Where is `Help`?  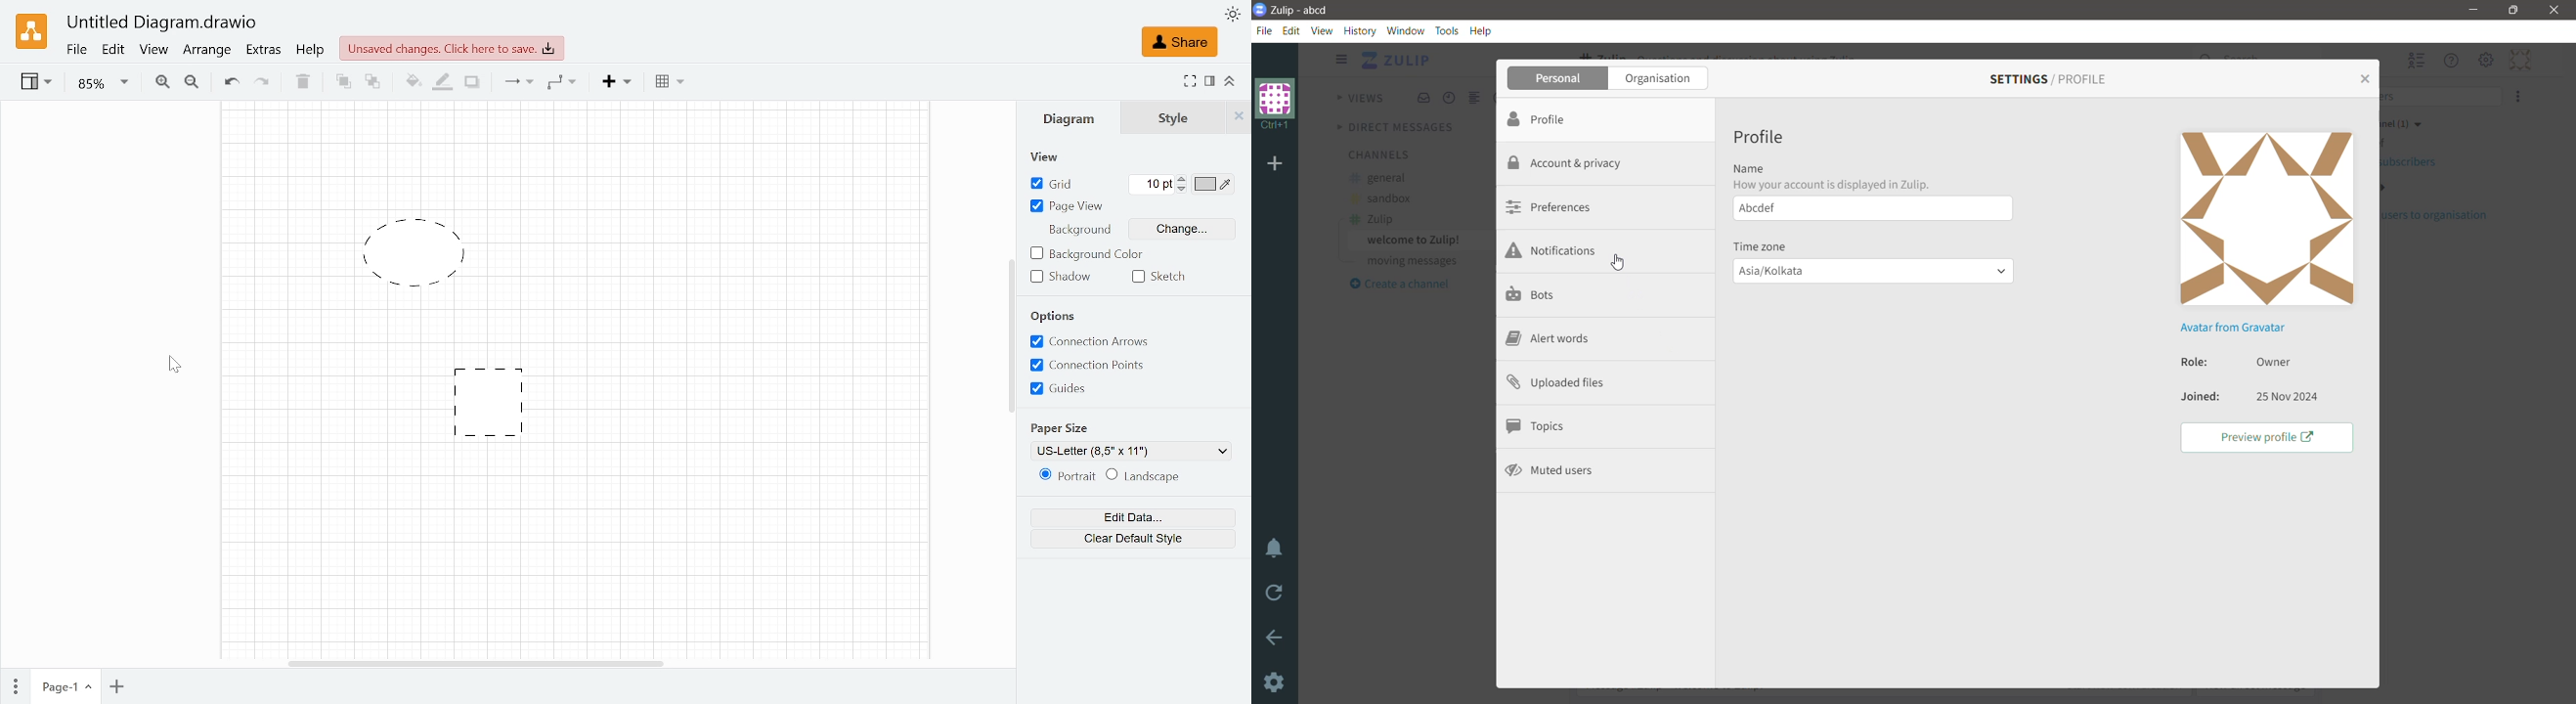 Help is located at coordinates (313, 52).